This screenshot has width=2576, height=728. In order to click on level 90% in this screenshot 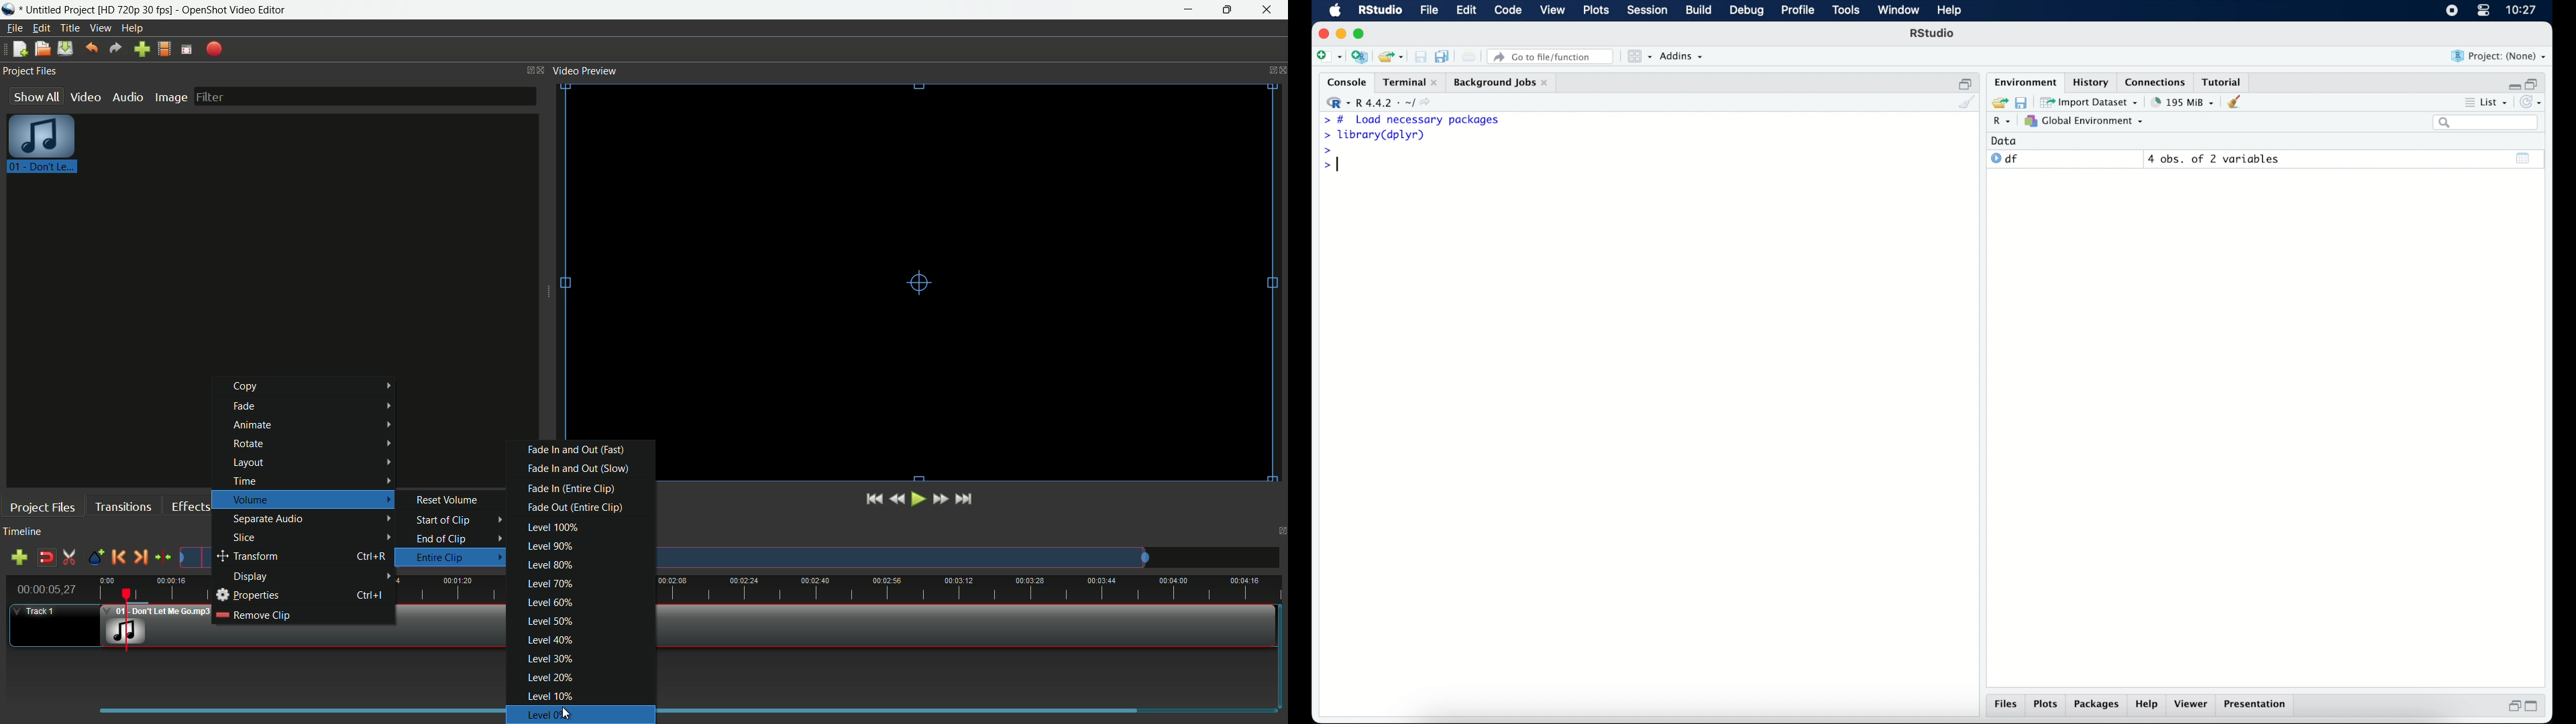, I will do `click(548, 546)`.